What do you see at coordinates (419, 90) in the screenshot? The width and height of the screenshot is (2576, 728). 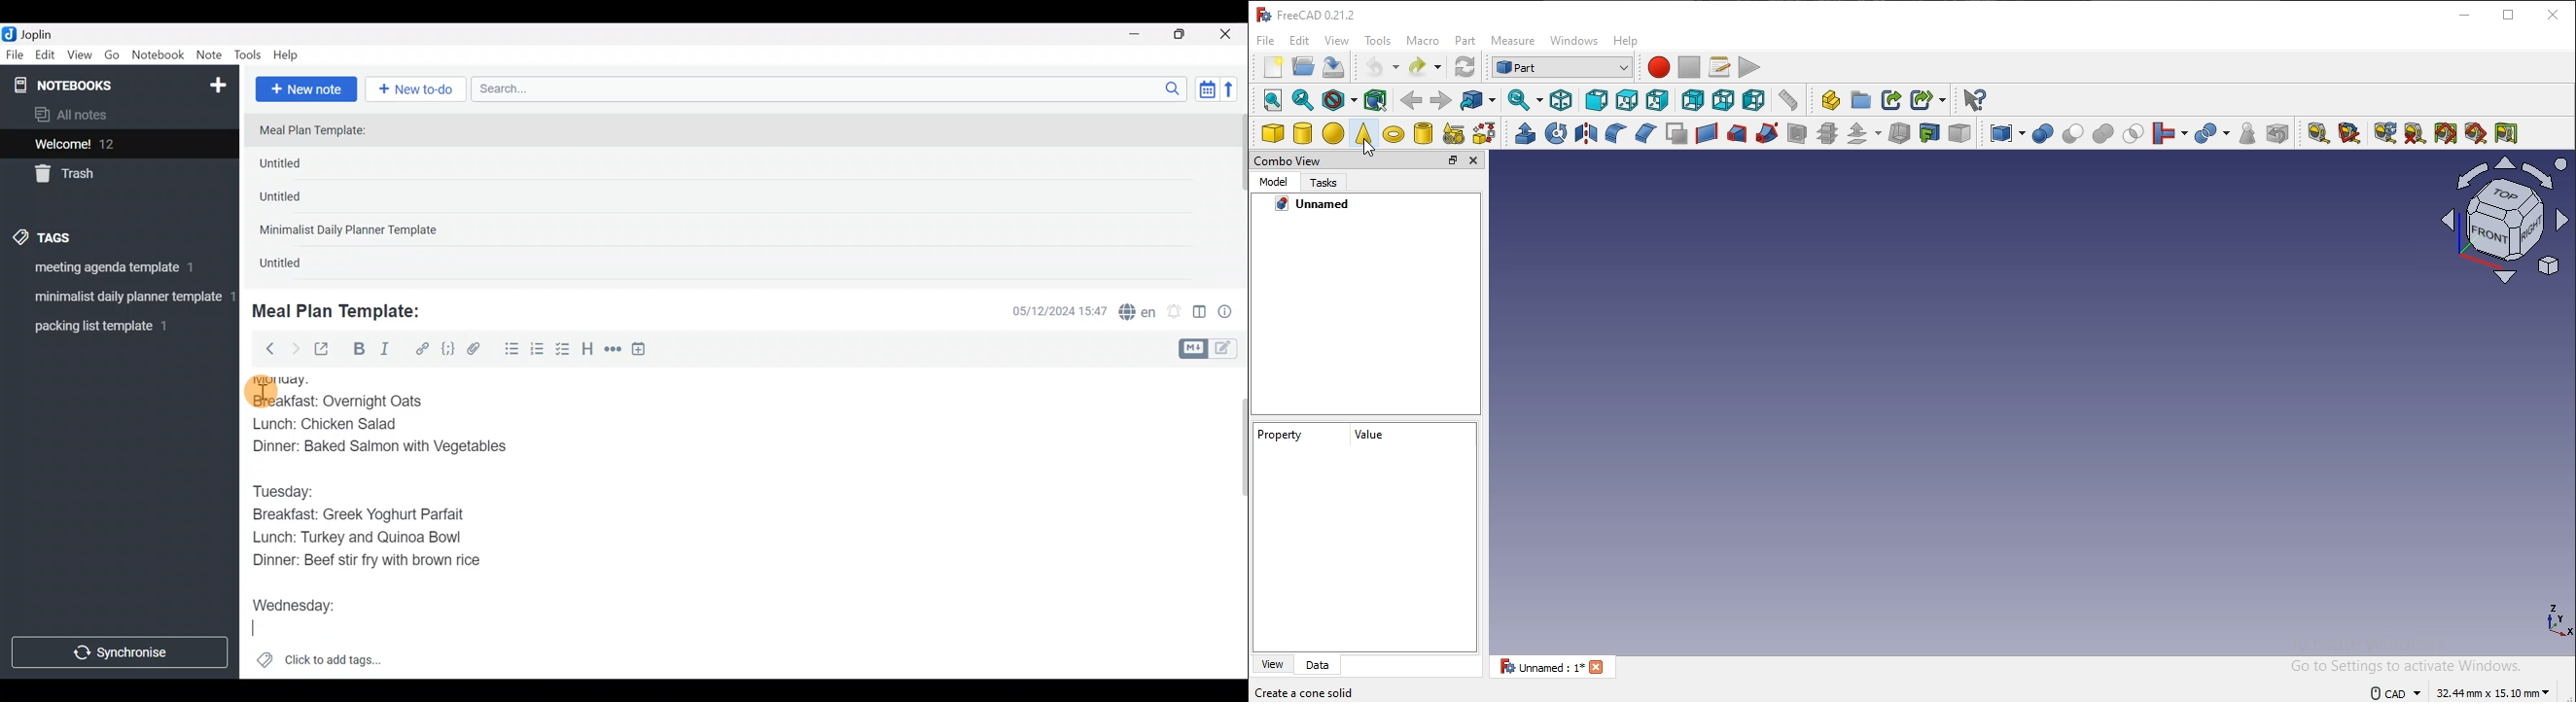 I see `New to-do` at bounding box center [419, 90].